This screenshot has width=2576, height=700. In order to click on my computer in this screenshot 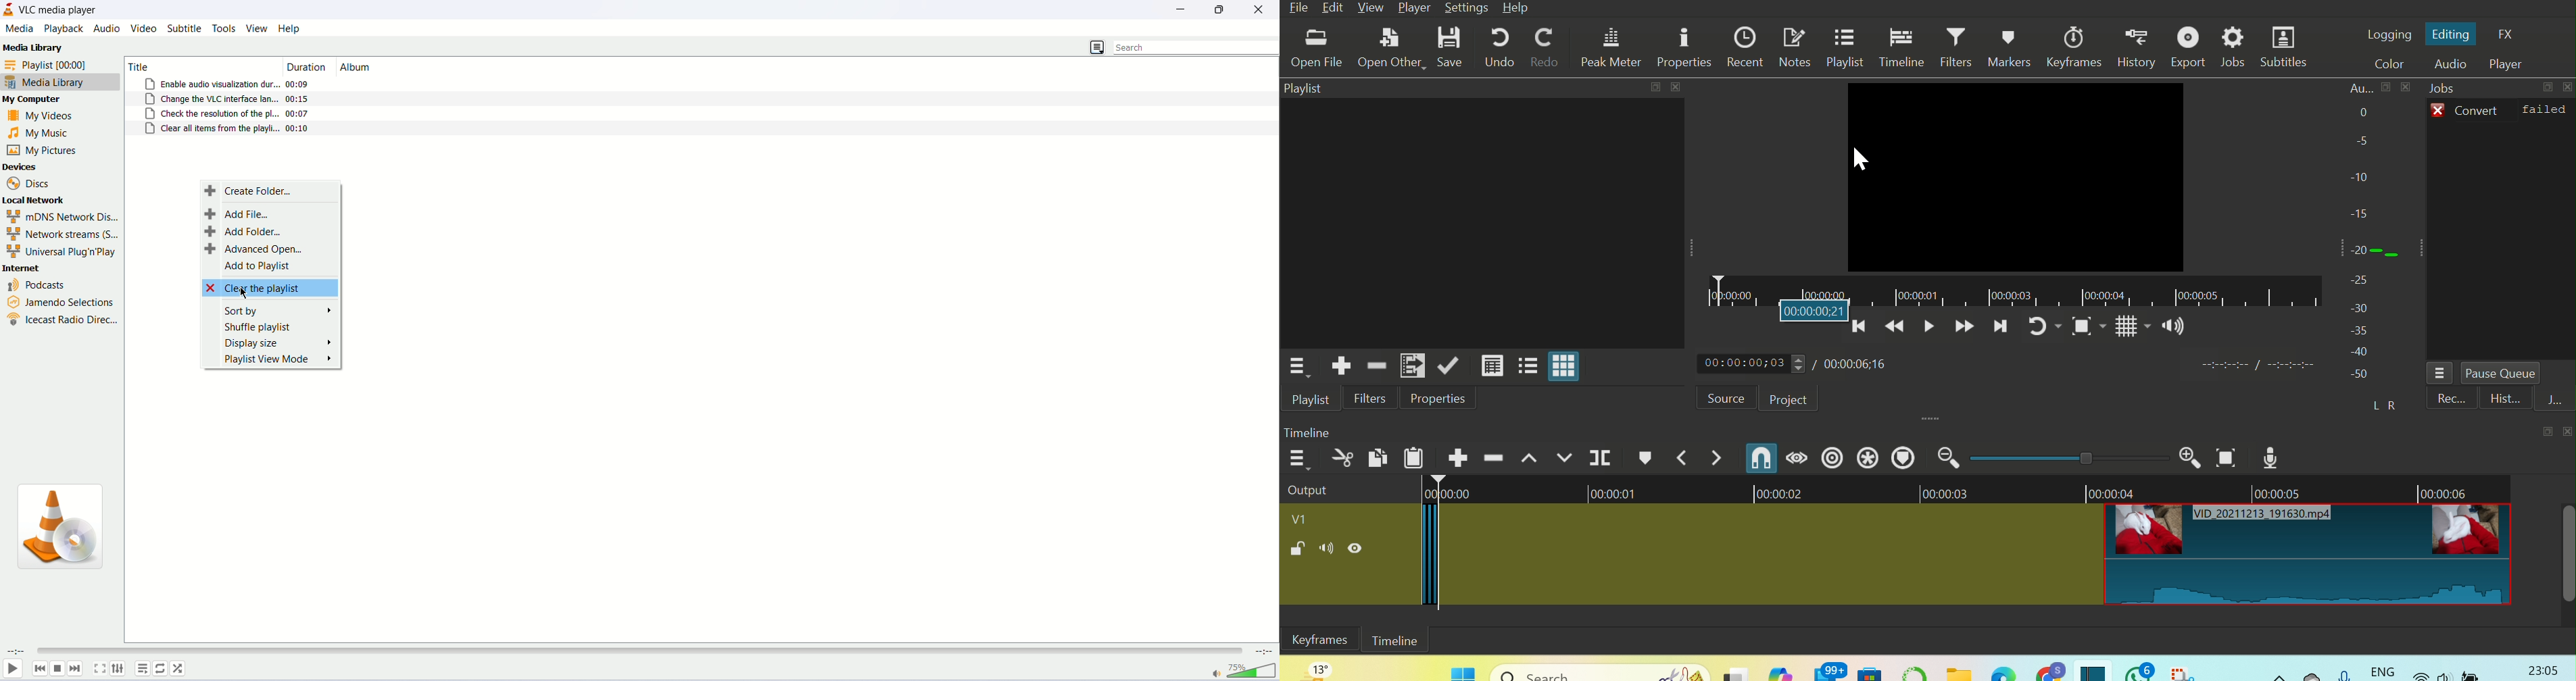, I will do `click(35, 99)`.